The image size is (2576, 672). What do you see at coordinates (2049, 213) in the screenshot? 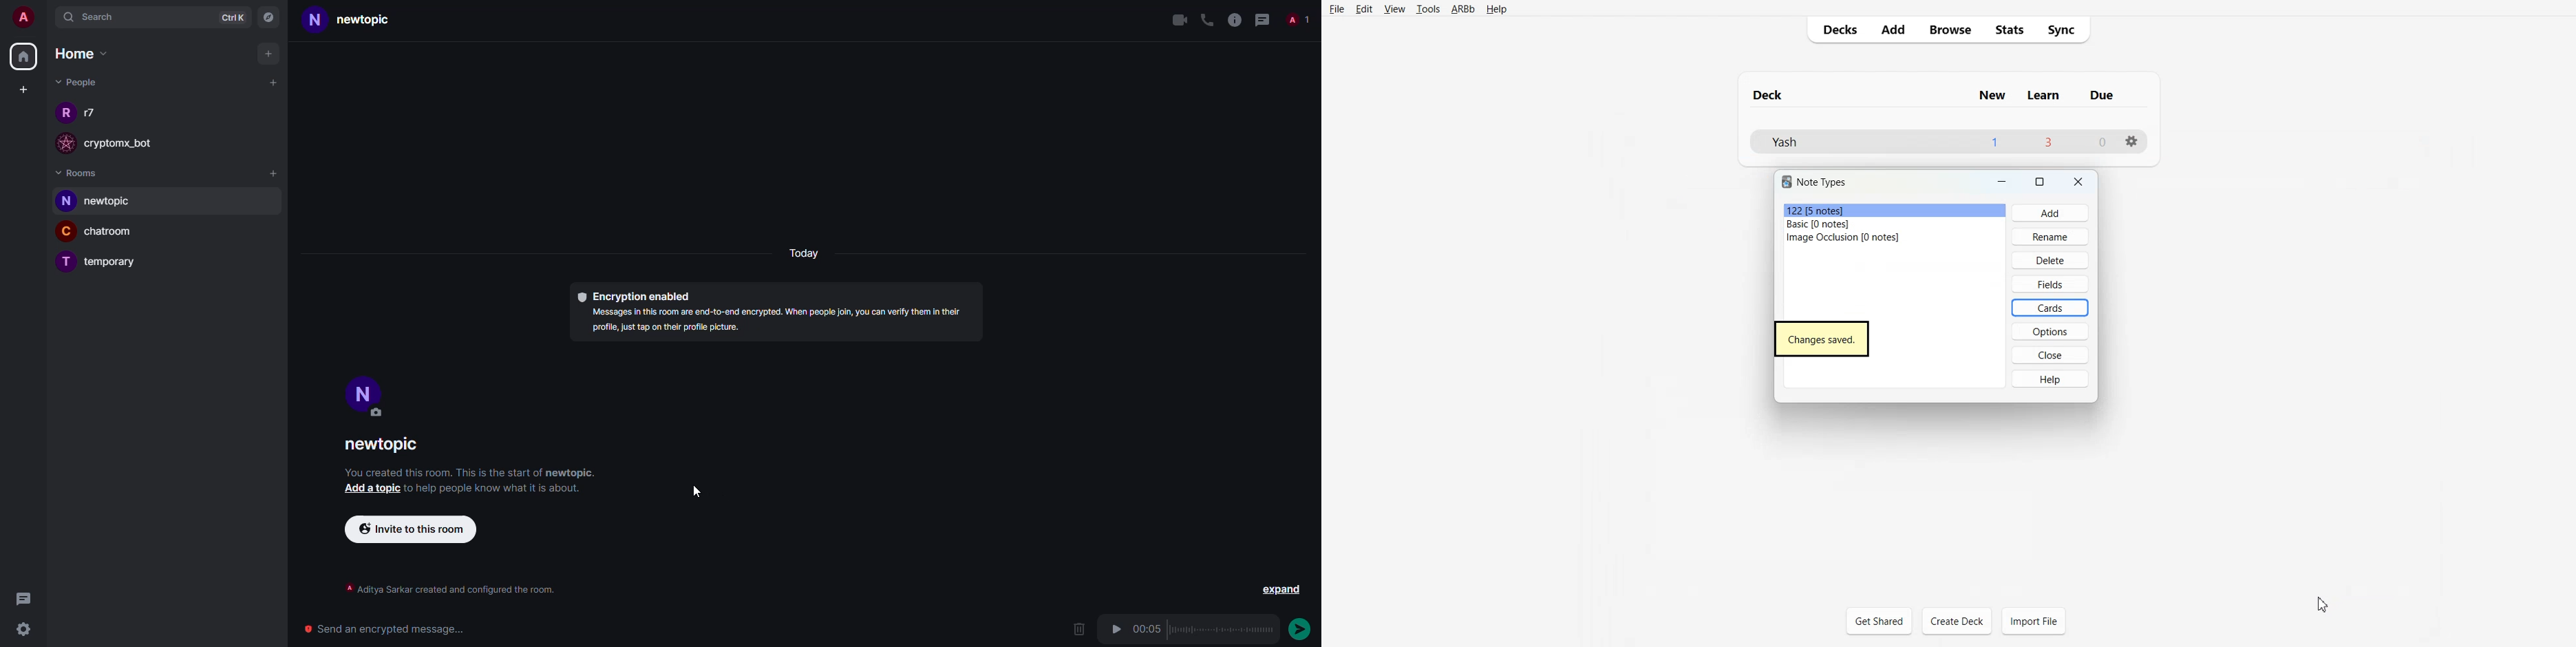
I see `add` at bounding box center [2049, 213].